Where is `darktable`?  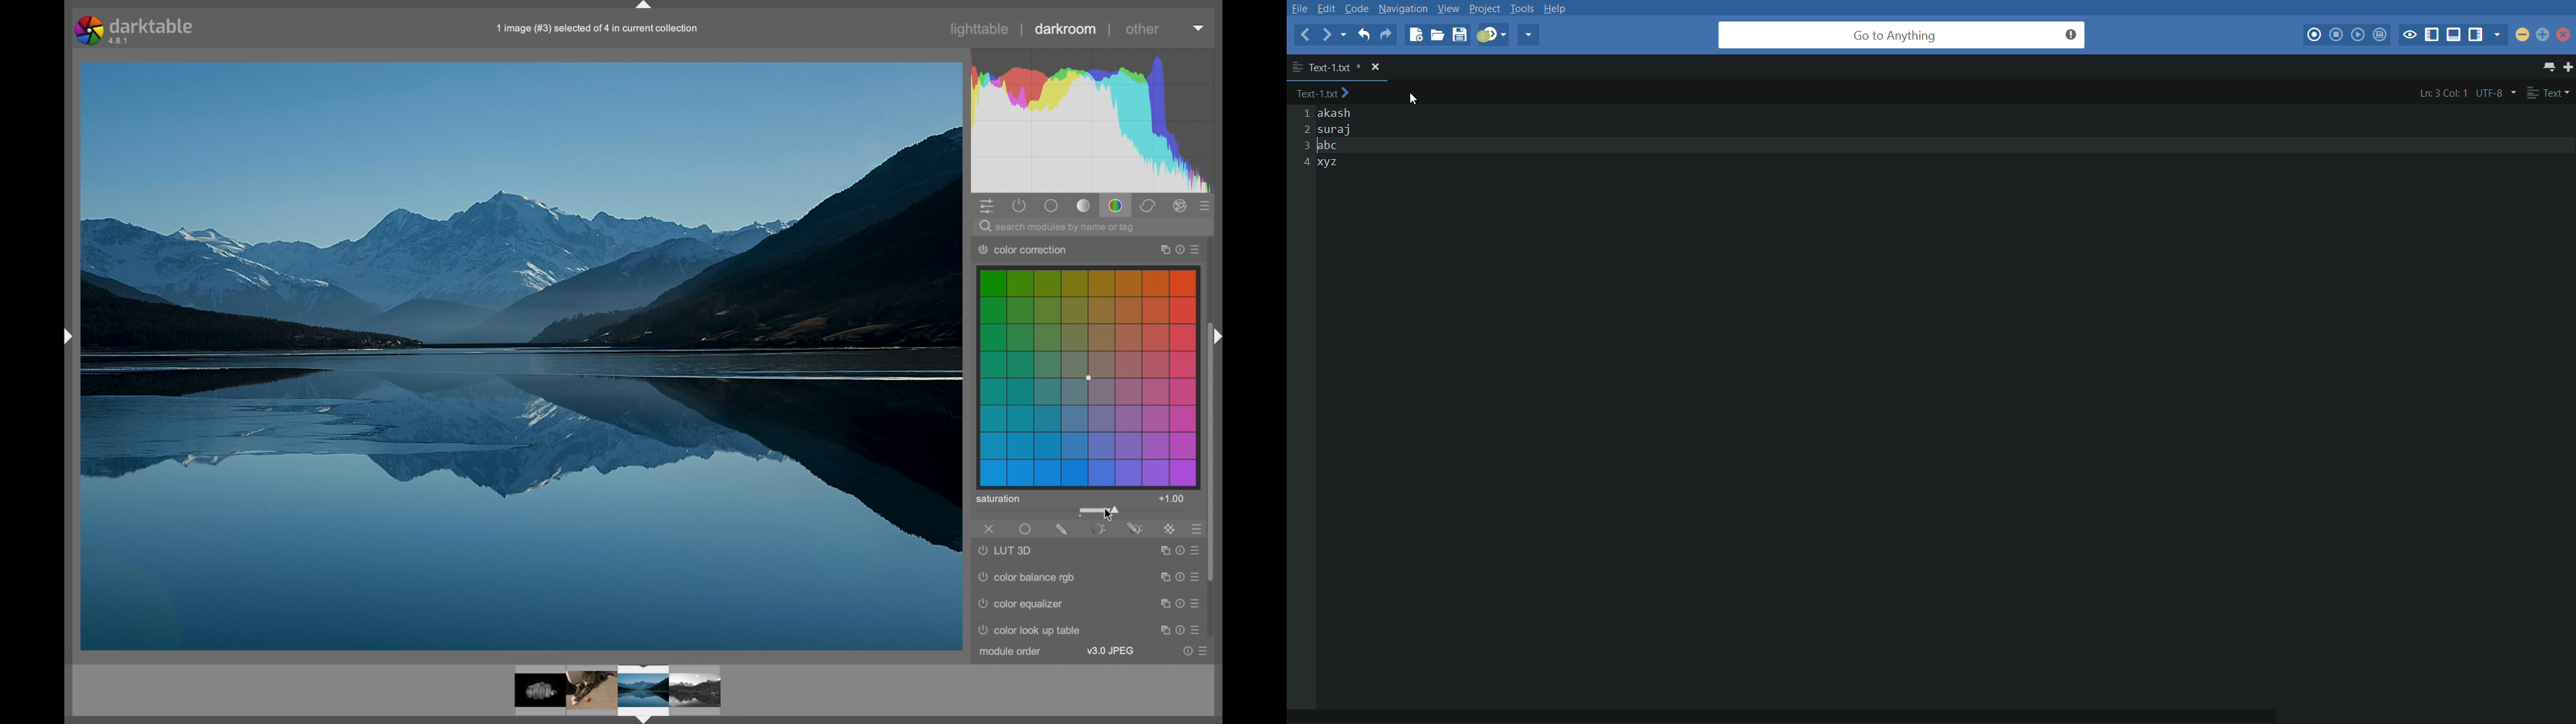 darktable is located at coordinates (136, 31).